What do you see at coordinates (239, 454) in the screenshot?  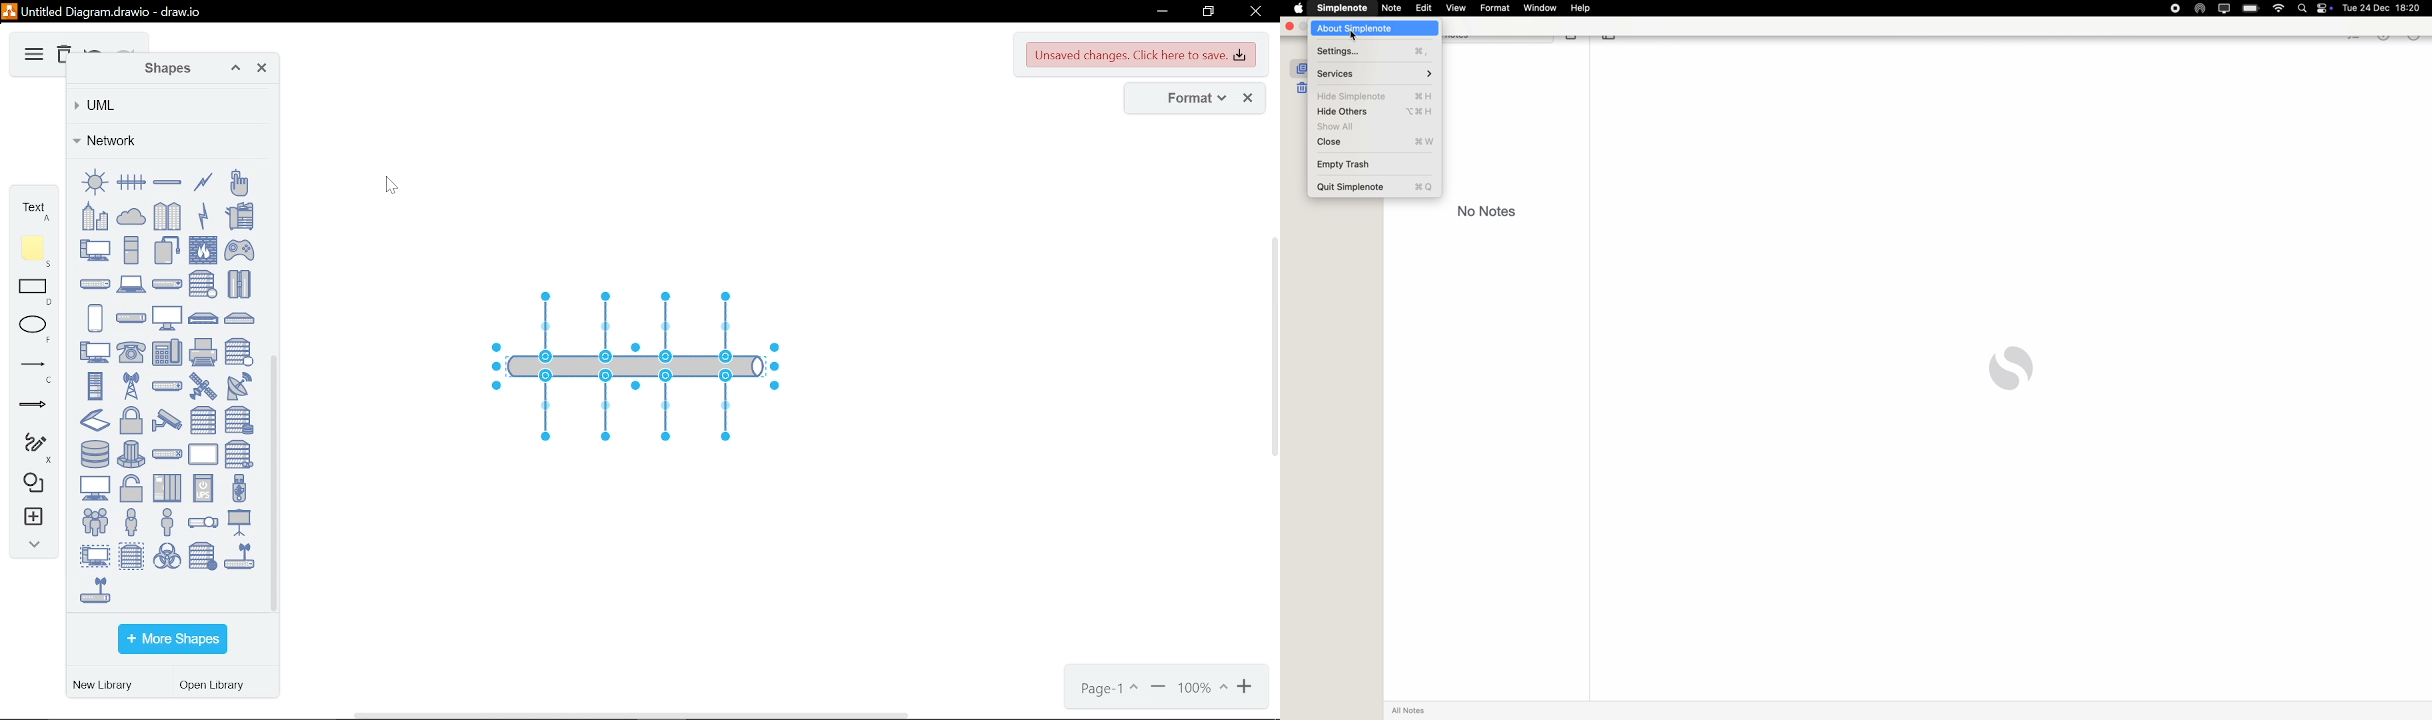 I see `tape storage` at bounding box center [239, 454].